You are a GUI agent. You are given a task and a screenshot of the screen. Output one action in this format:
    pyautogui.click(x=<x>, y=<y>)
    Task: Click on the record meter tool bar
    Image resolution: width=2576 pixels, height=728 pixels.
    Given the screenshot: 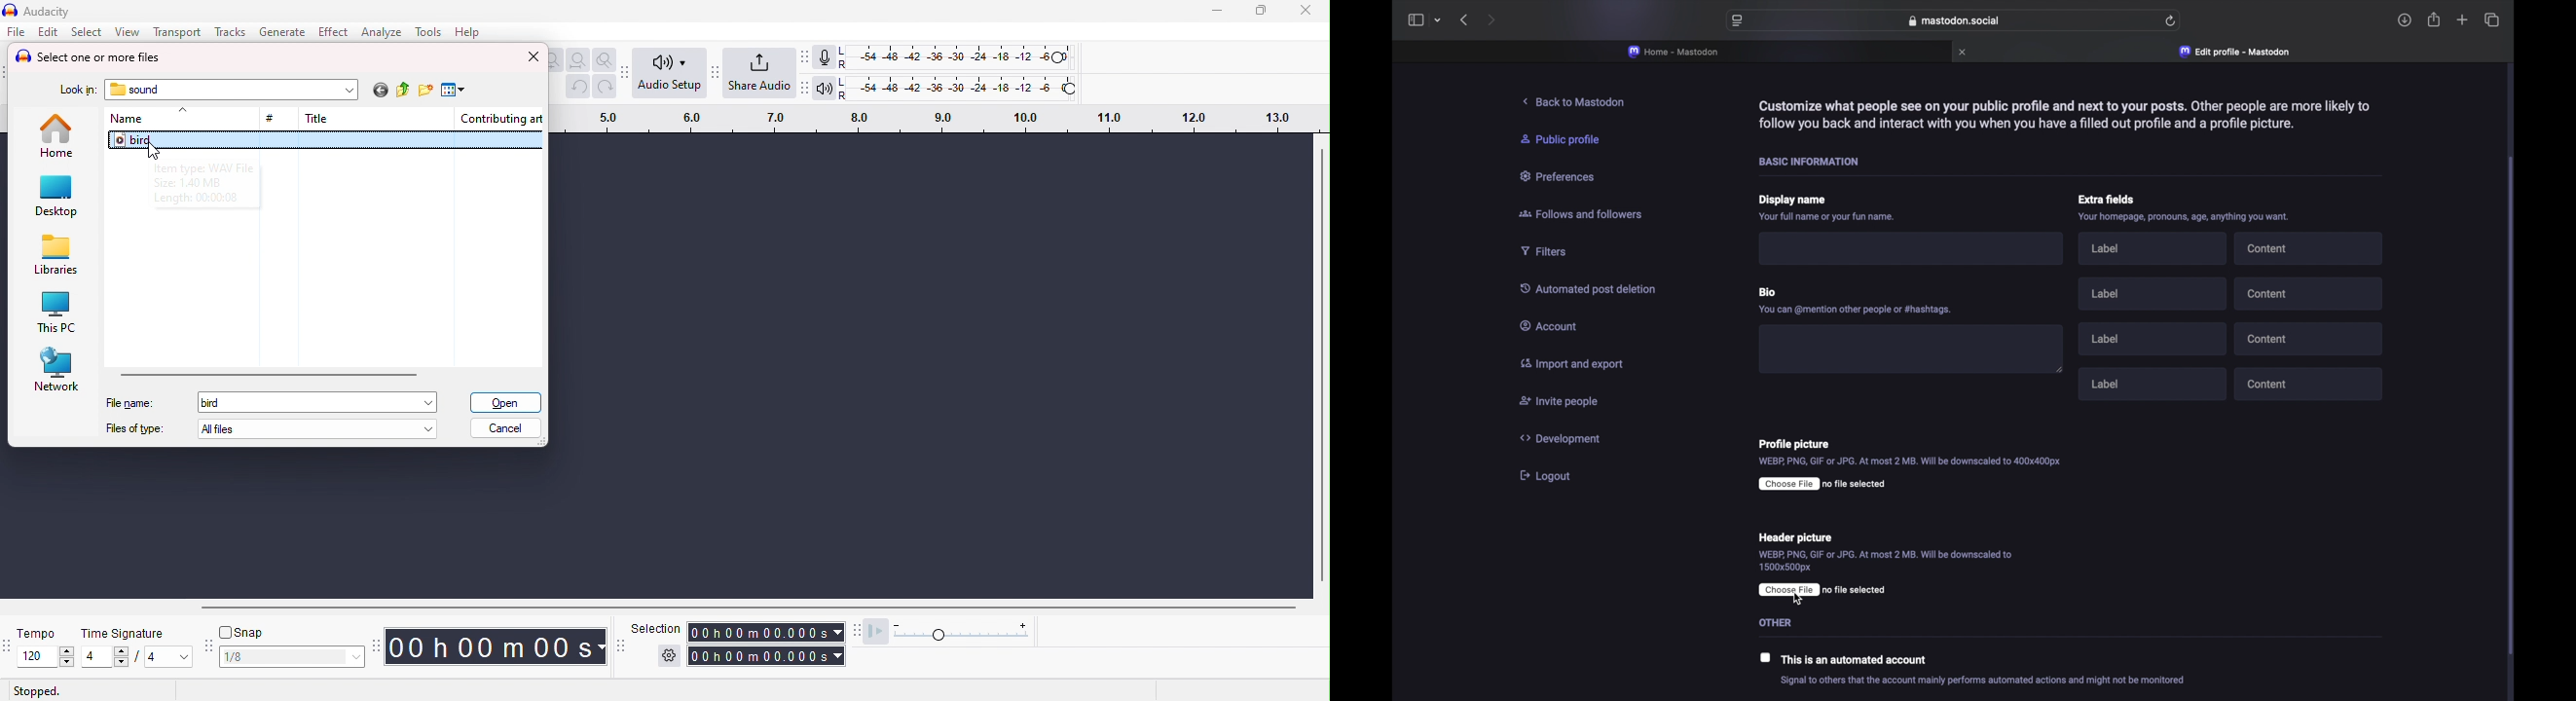 What is the action you would take?
    pyautogui.click(x=808, y=57)
    